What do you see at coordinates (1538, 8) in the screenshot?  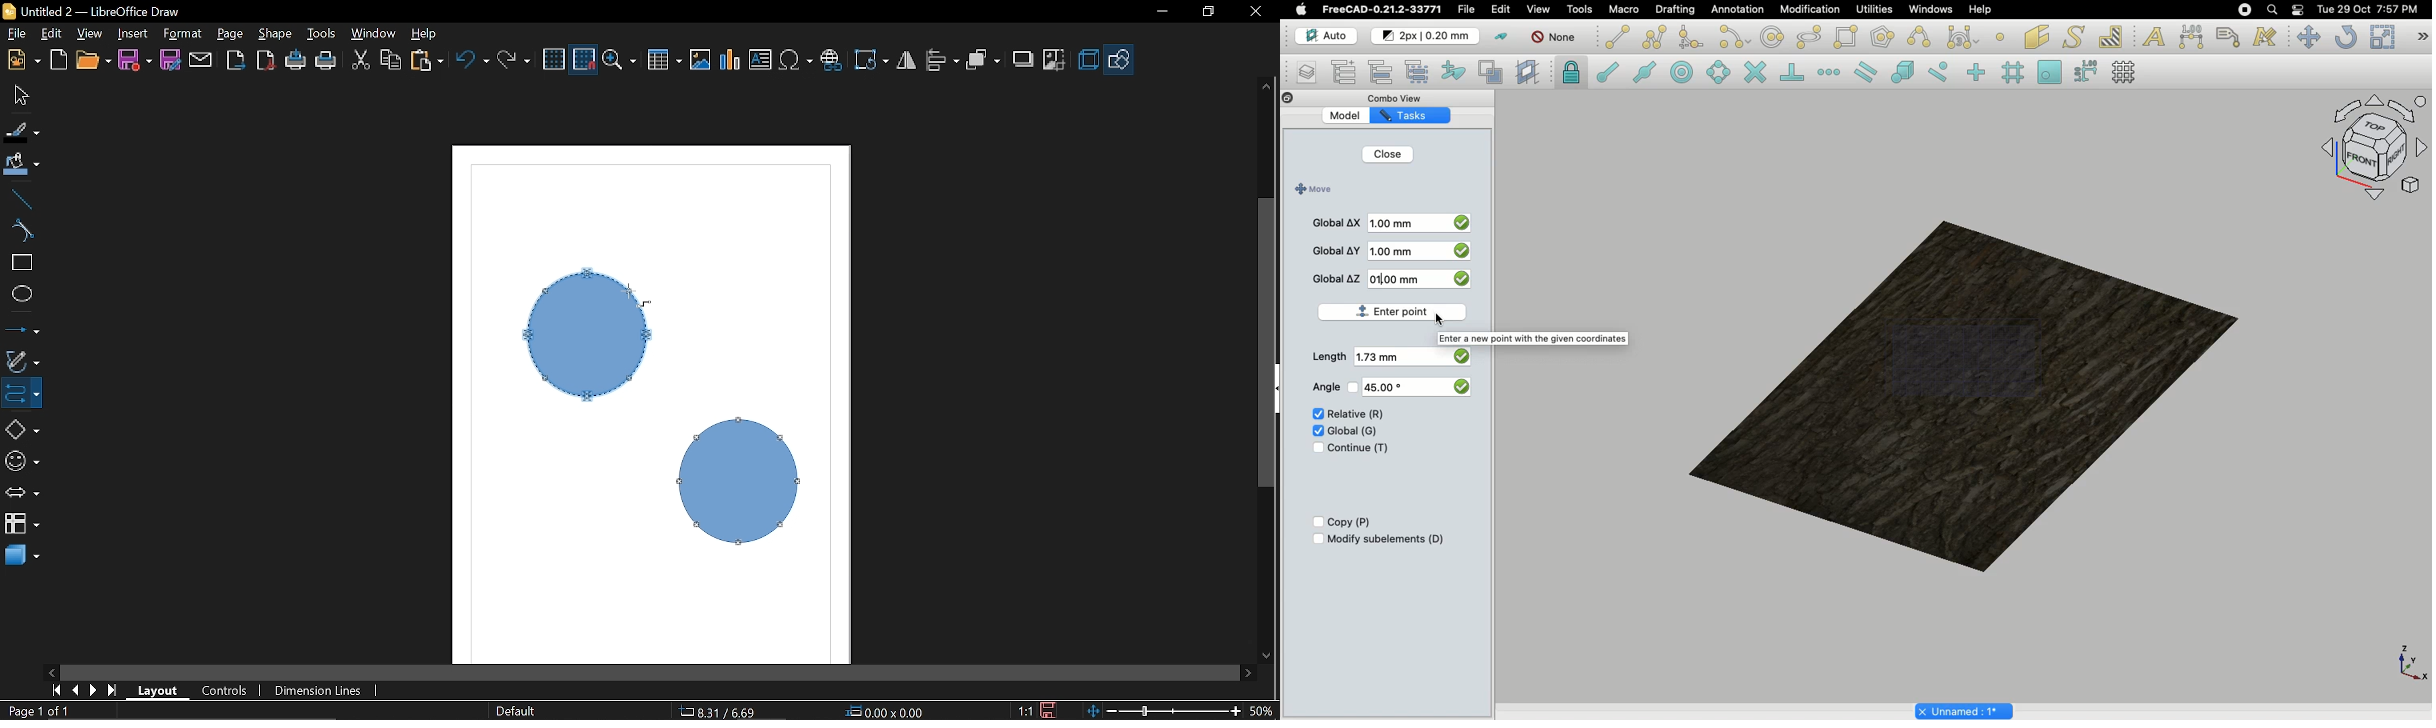 I see `View` at bounding box center [1538, 8].